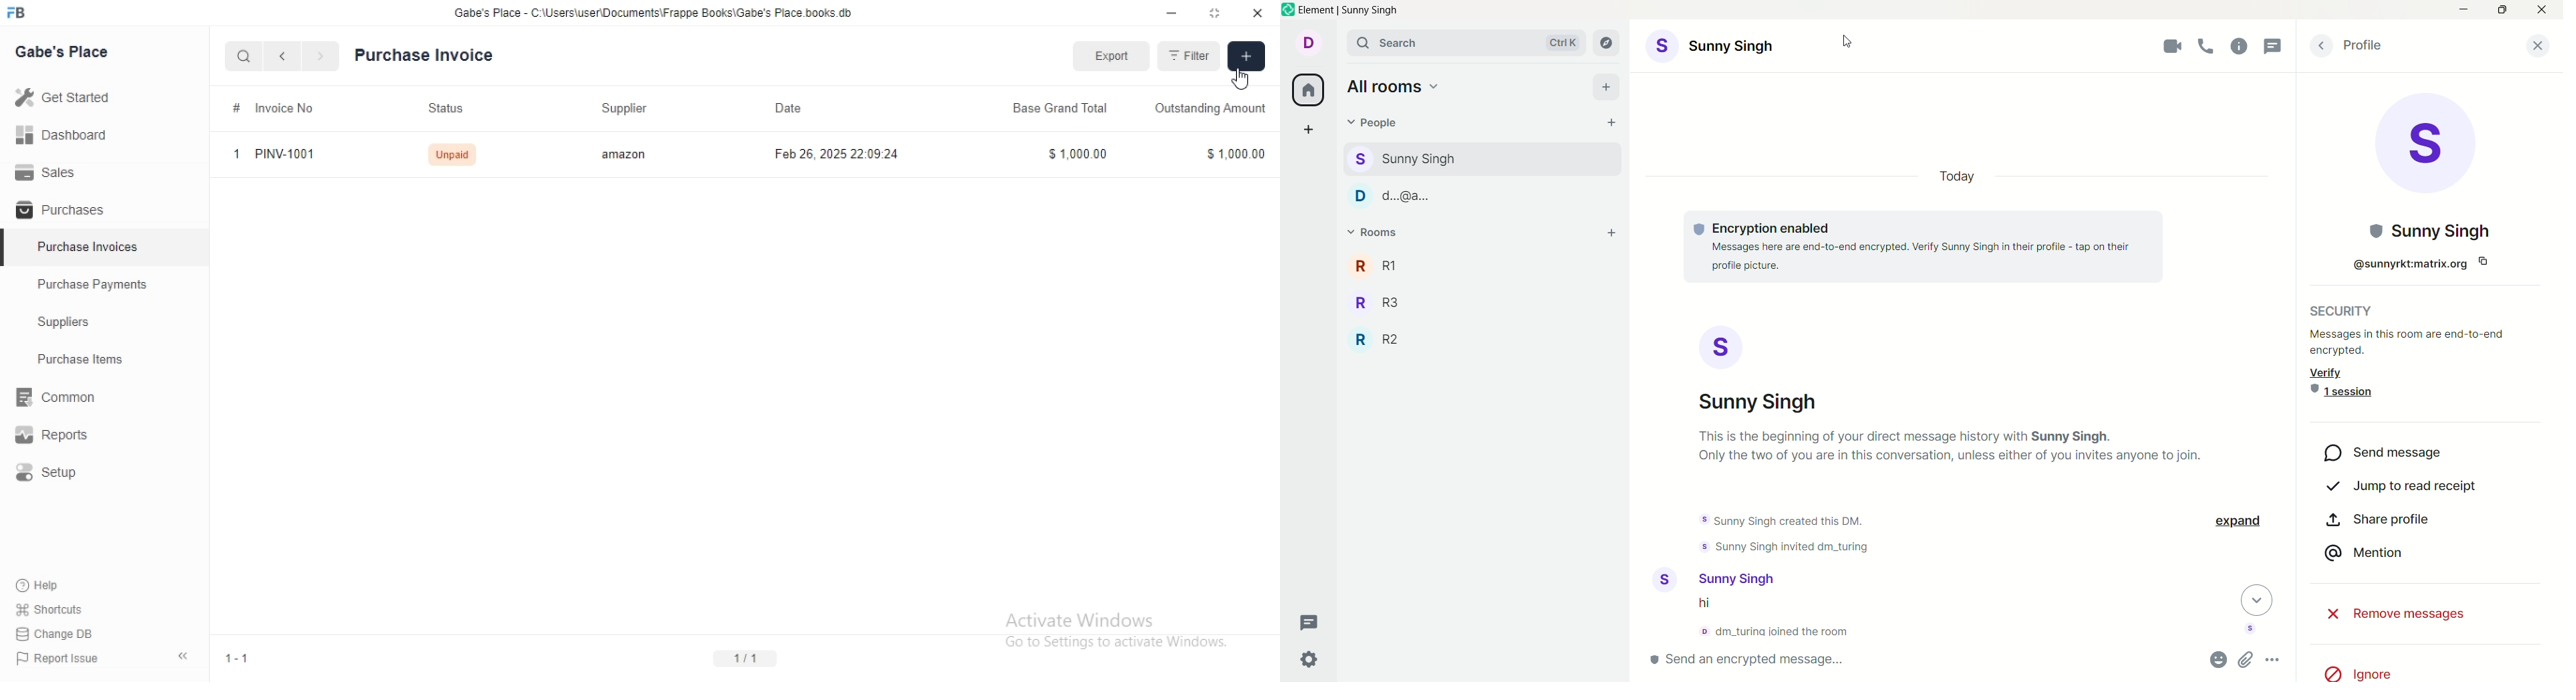  Describe the element at coordinates (2385, 453) in the screenshot. I see `send message` at that location.